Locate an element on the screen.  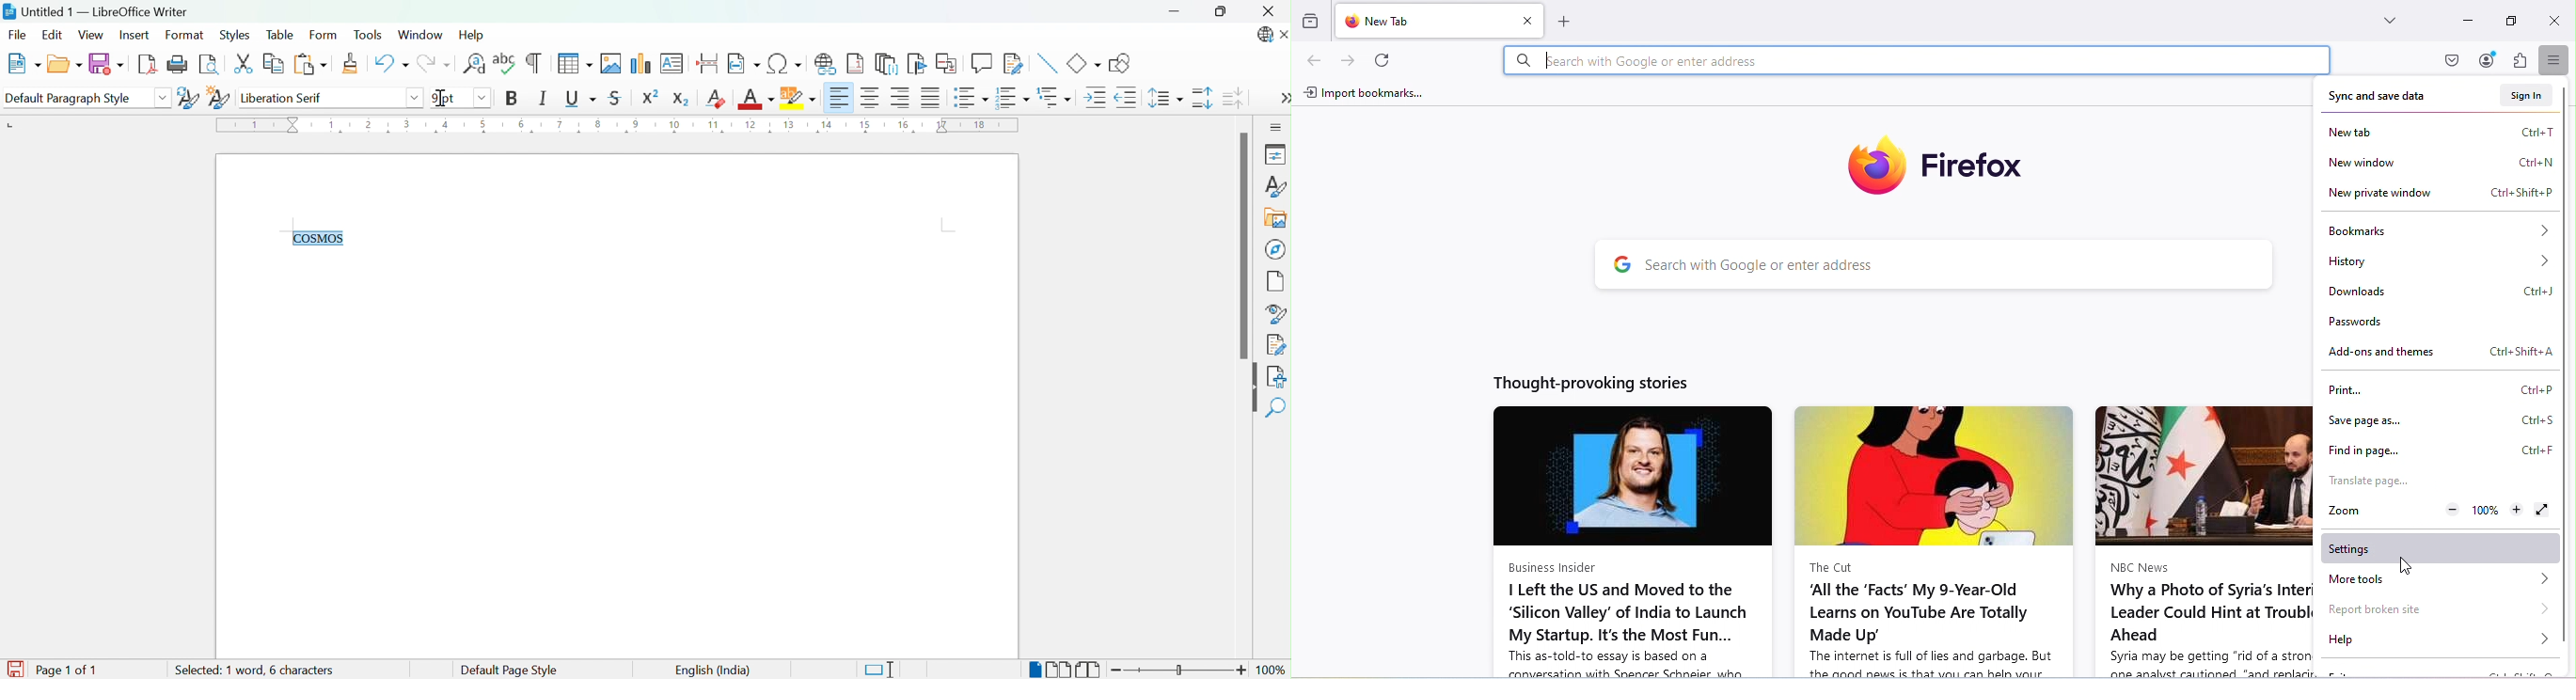
More is located at coordinates (1284, 100).